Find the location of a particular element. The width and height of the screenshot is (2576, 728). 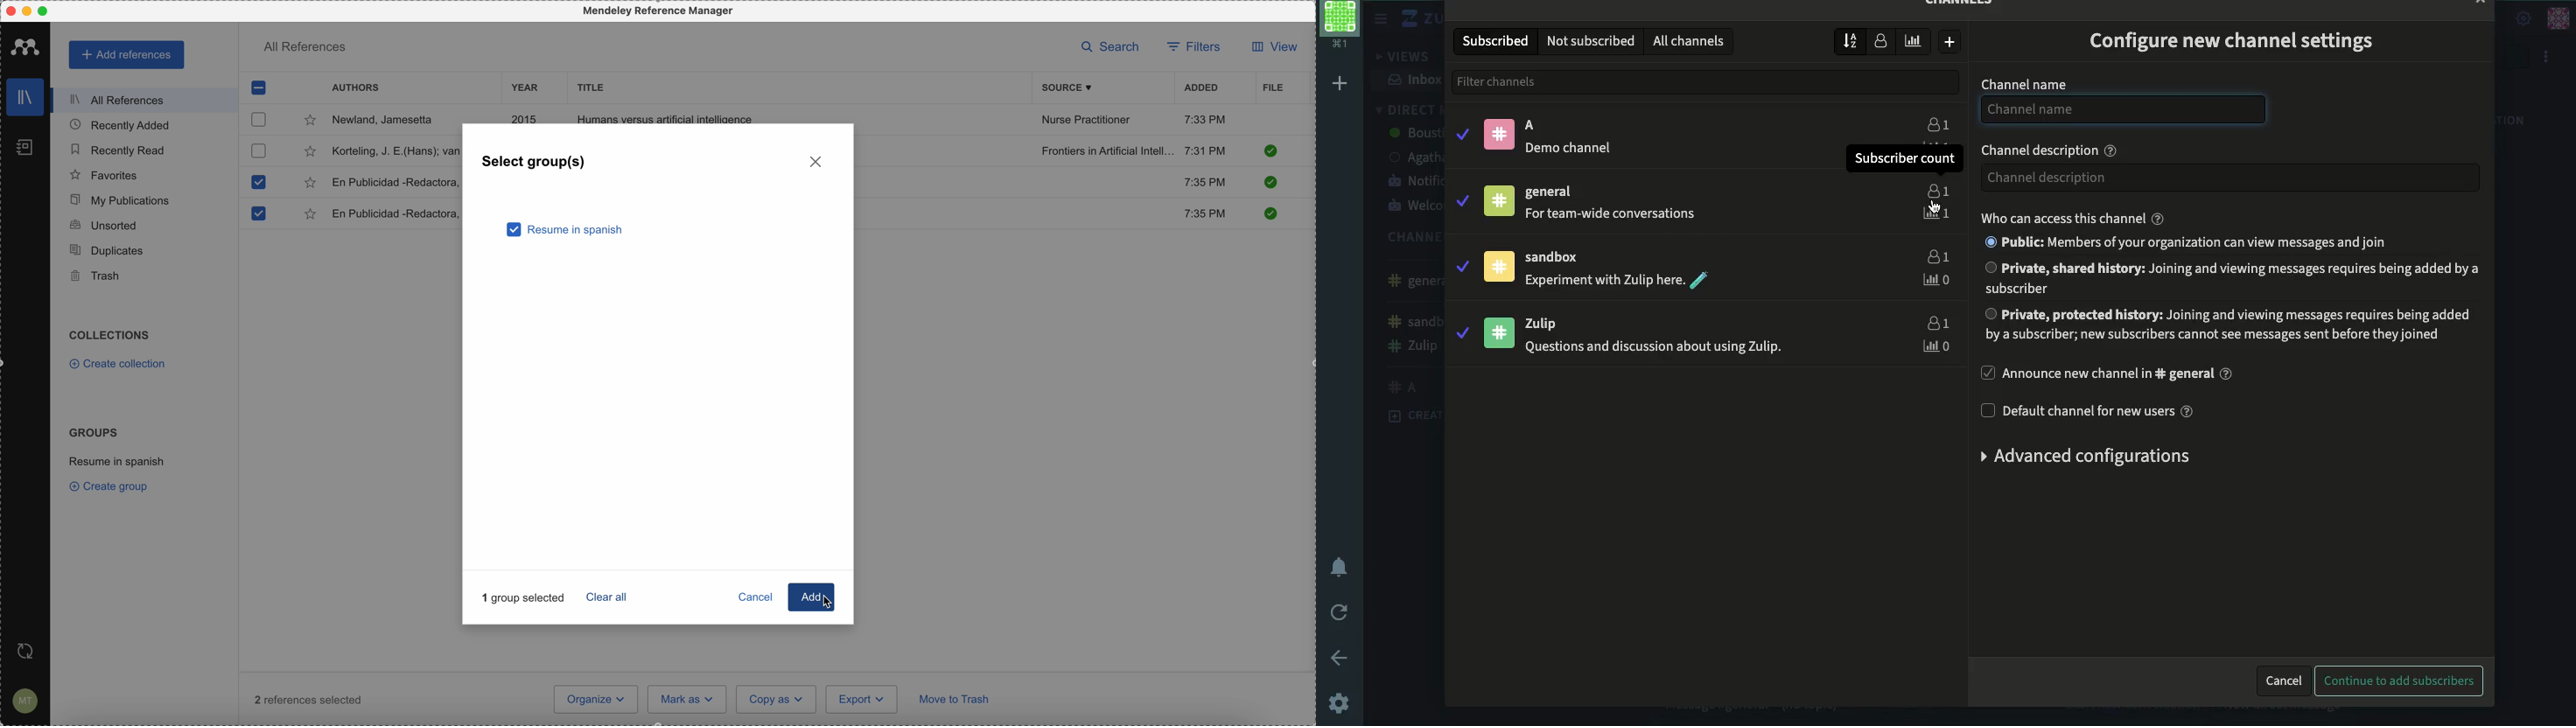

cancel is located at coordinates (757, 599).